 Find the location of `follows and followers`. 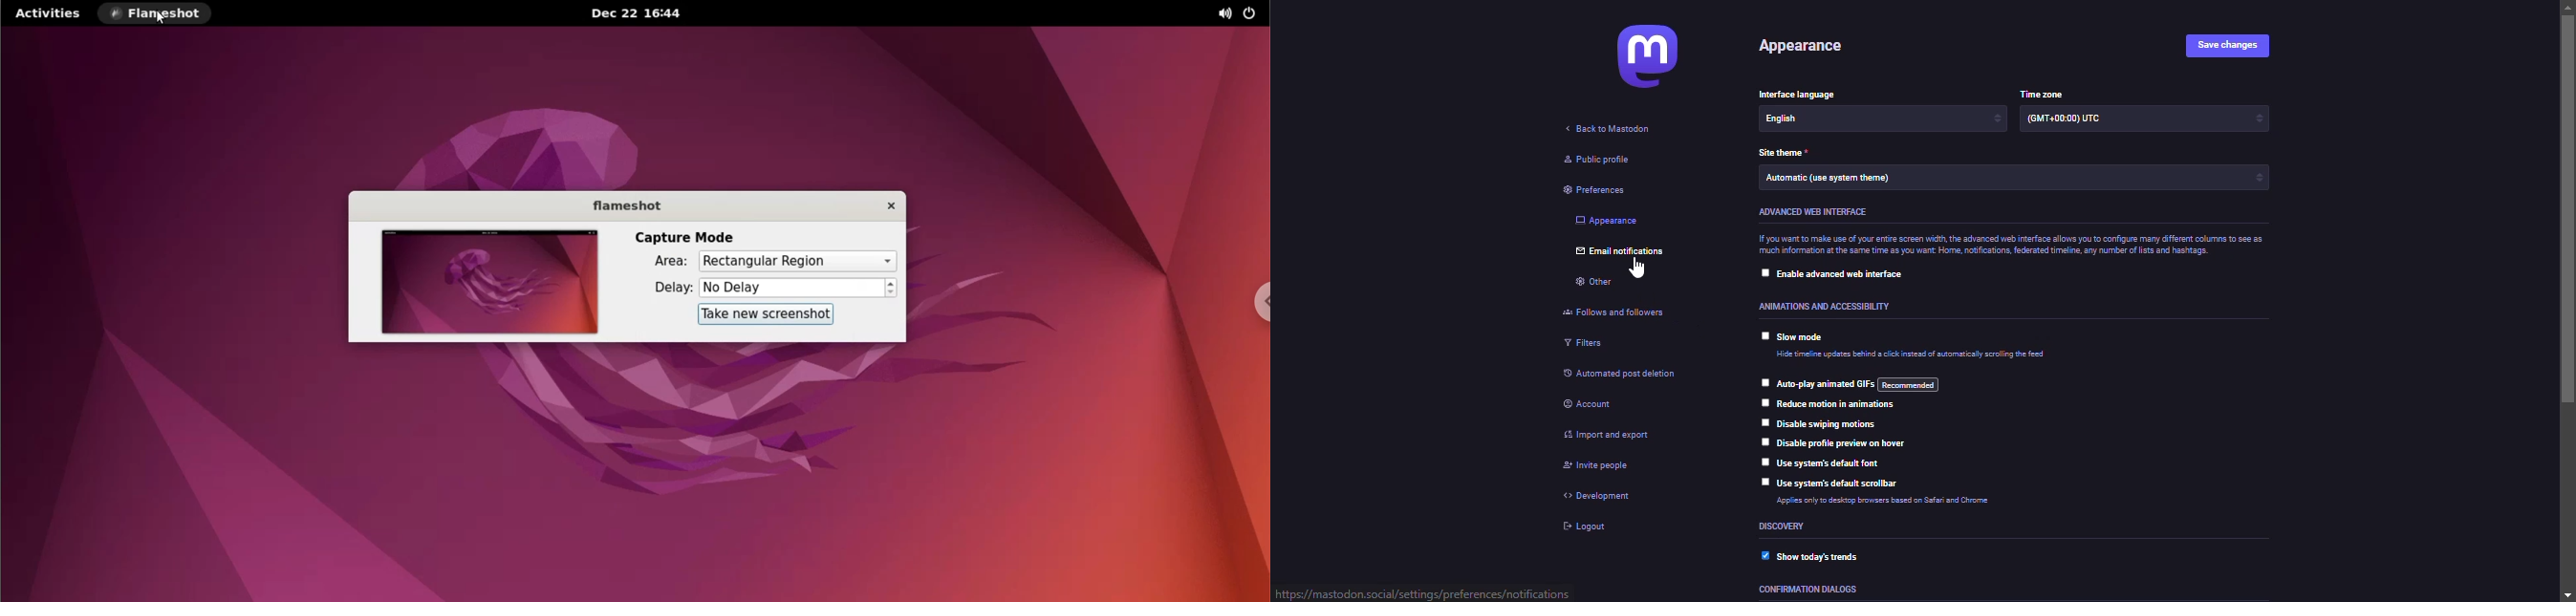

follows and followers is located at coordinates (1624, 314).